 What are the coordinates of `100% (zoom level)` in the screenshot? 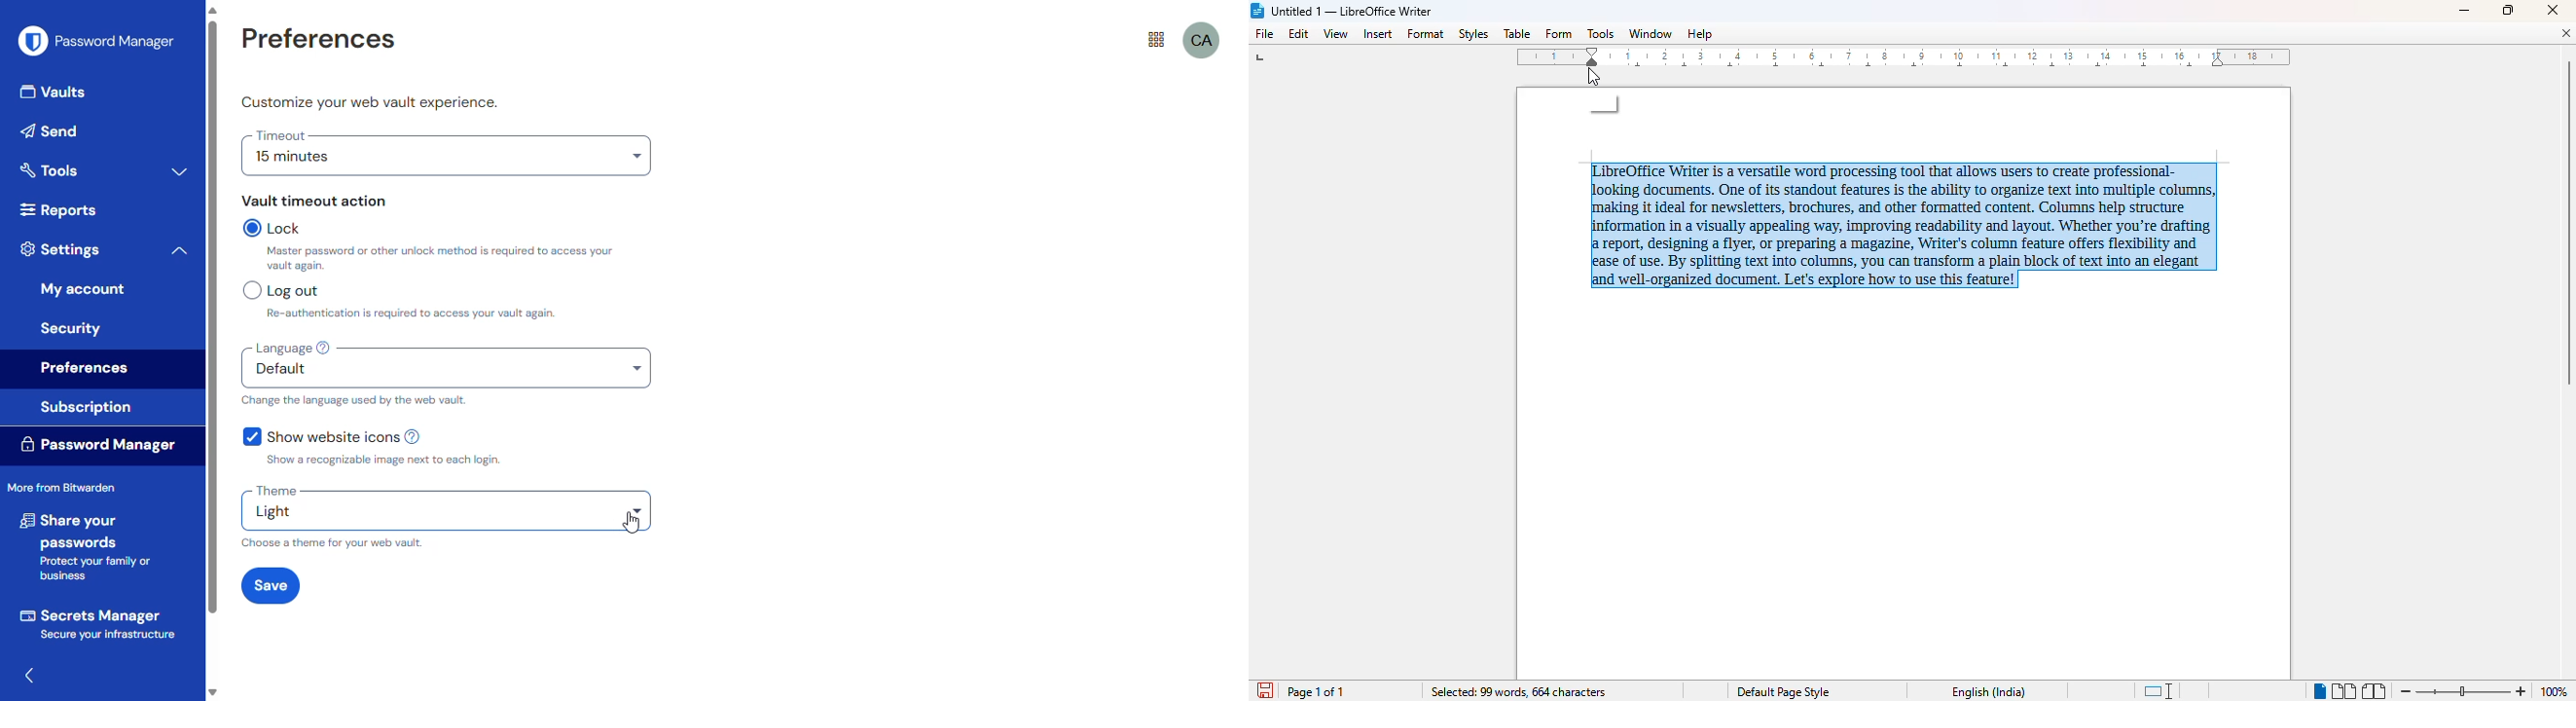 It's located at (2557, 691).